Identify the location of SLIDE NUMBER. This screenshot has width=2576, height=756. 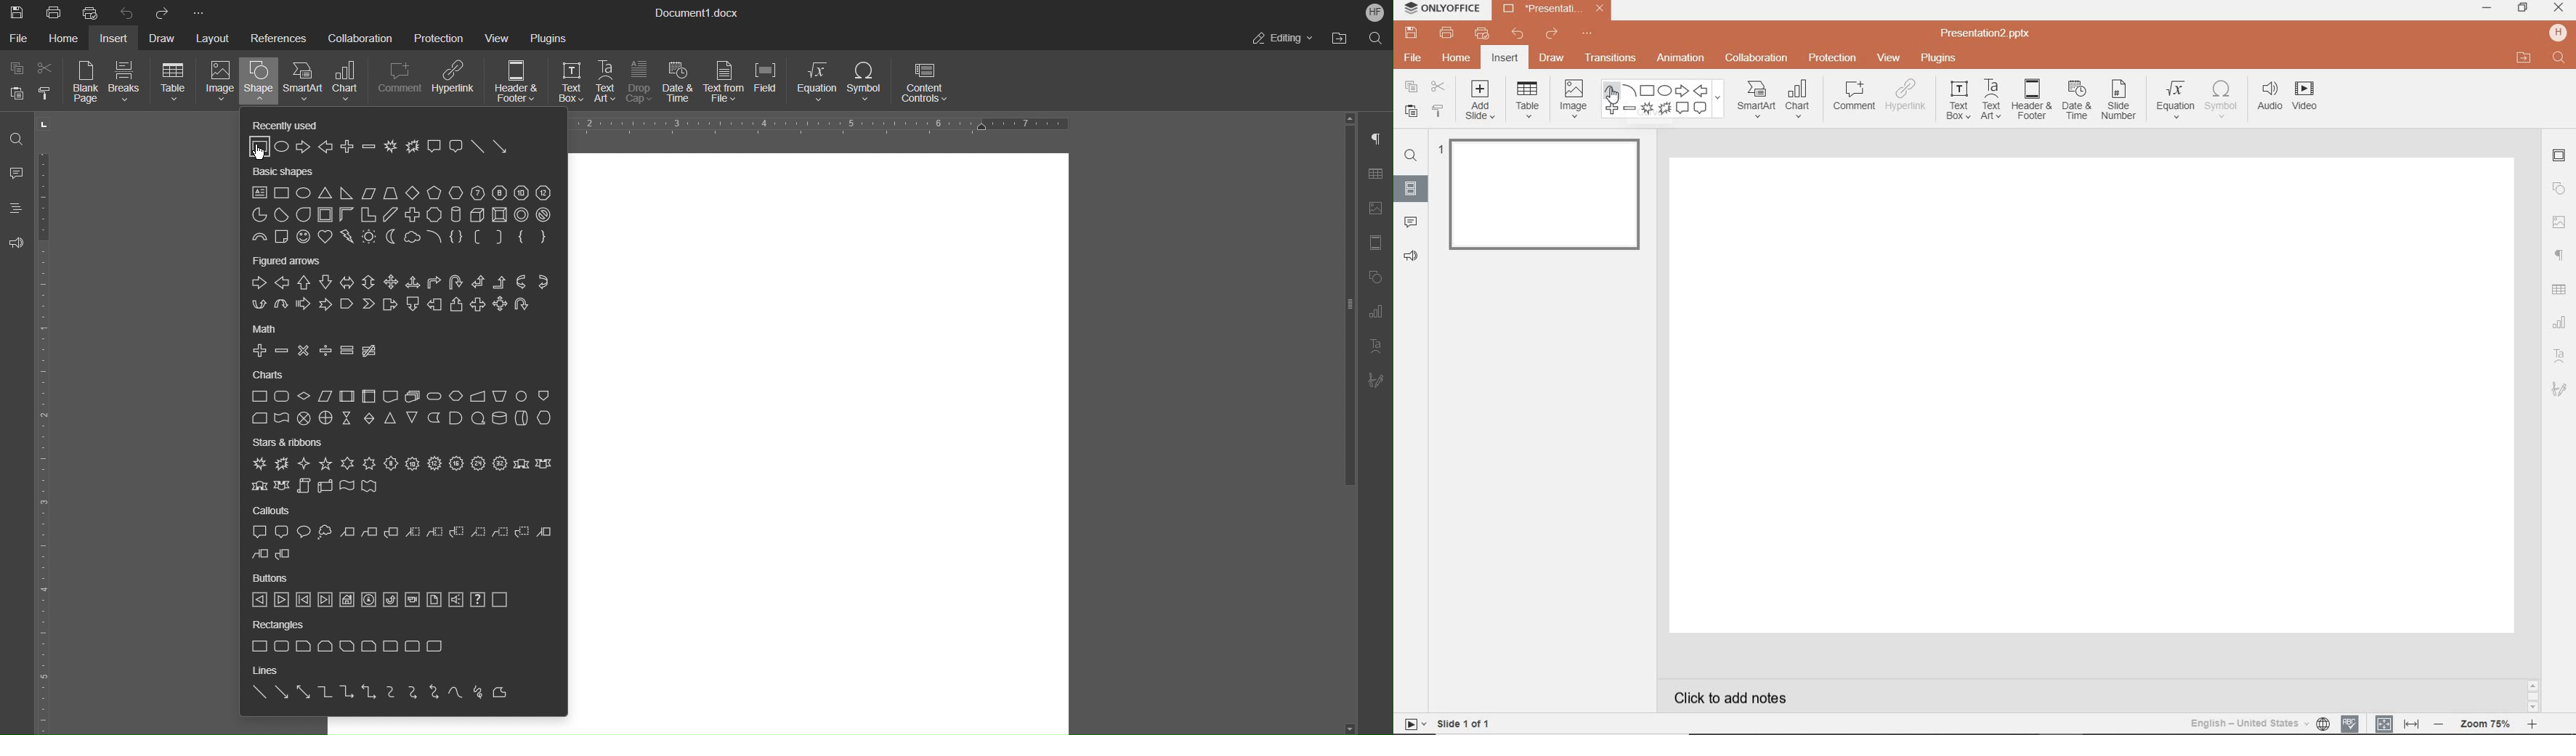
(2119, 103).